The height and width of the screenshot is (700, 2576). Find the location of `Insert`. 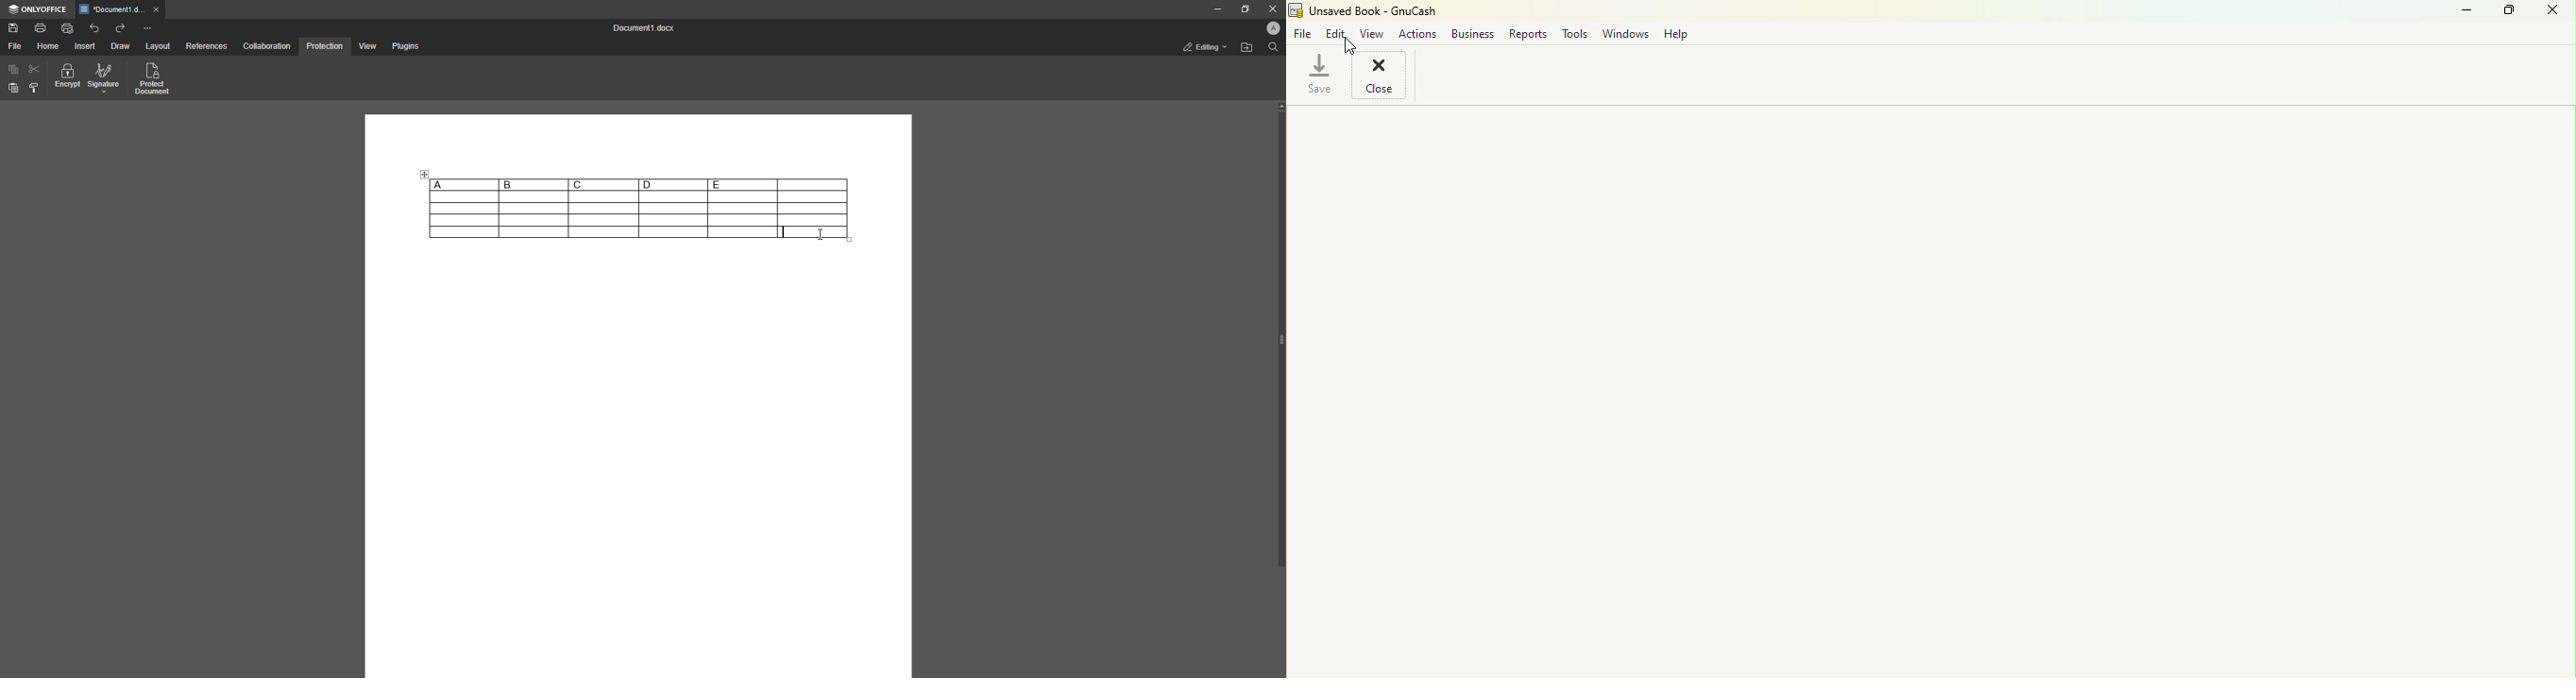

Insert is located at coordinates (86, 46).